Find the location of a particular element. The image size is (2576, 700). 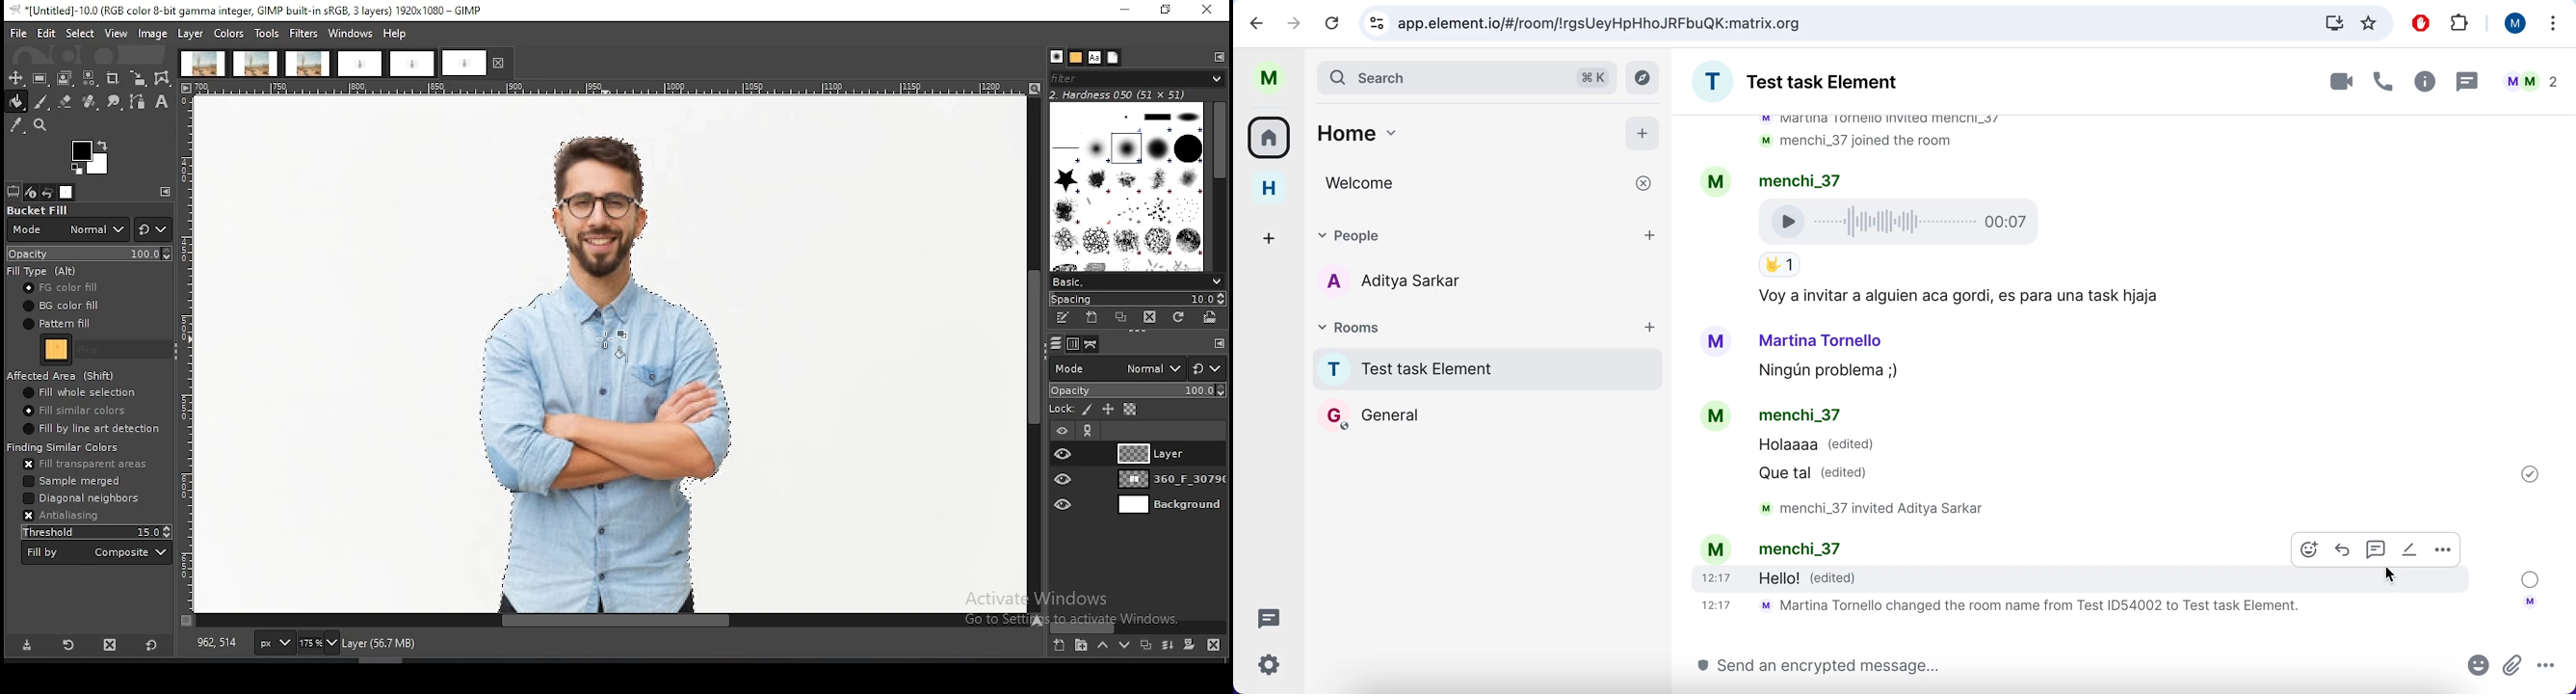

units is located at coordinates (274, 643).